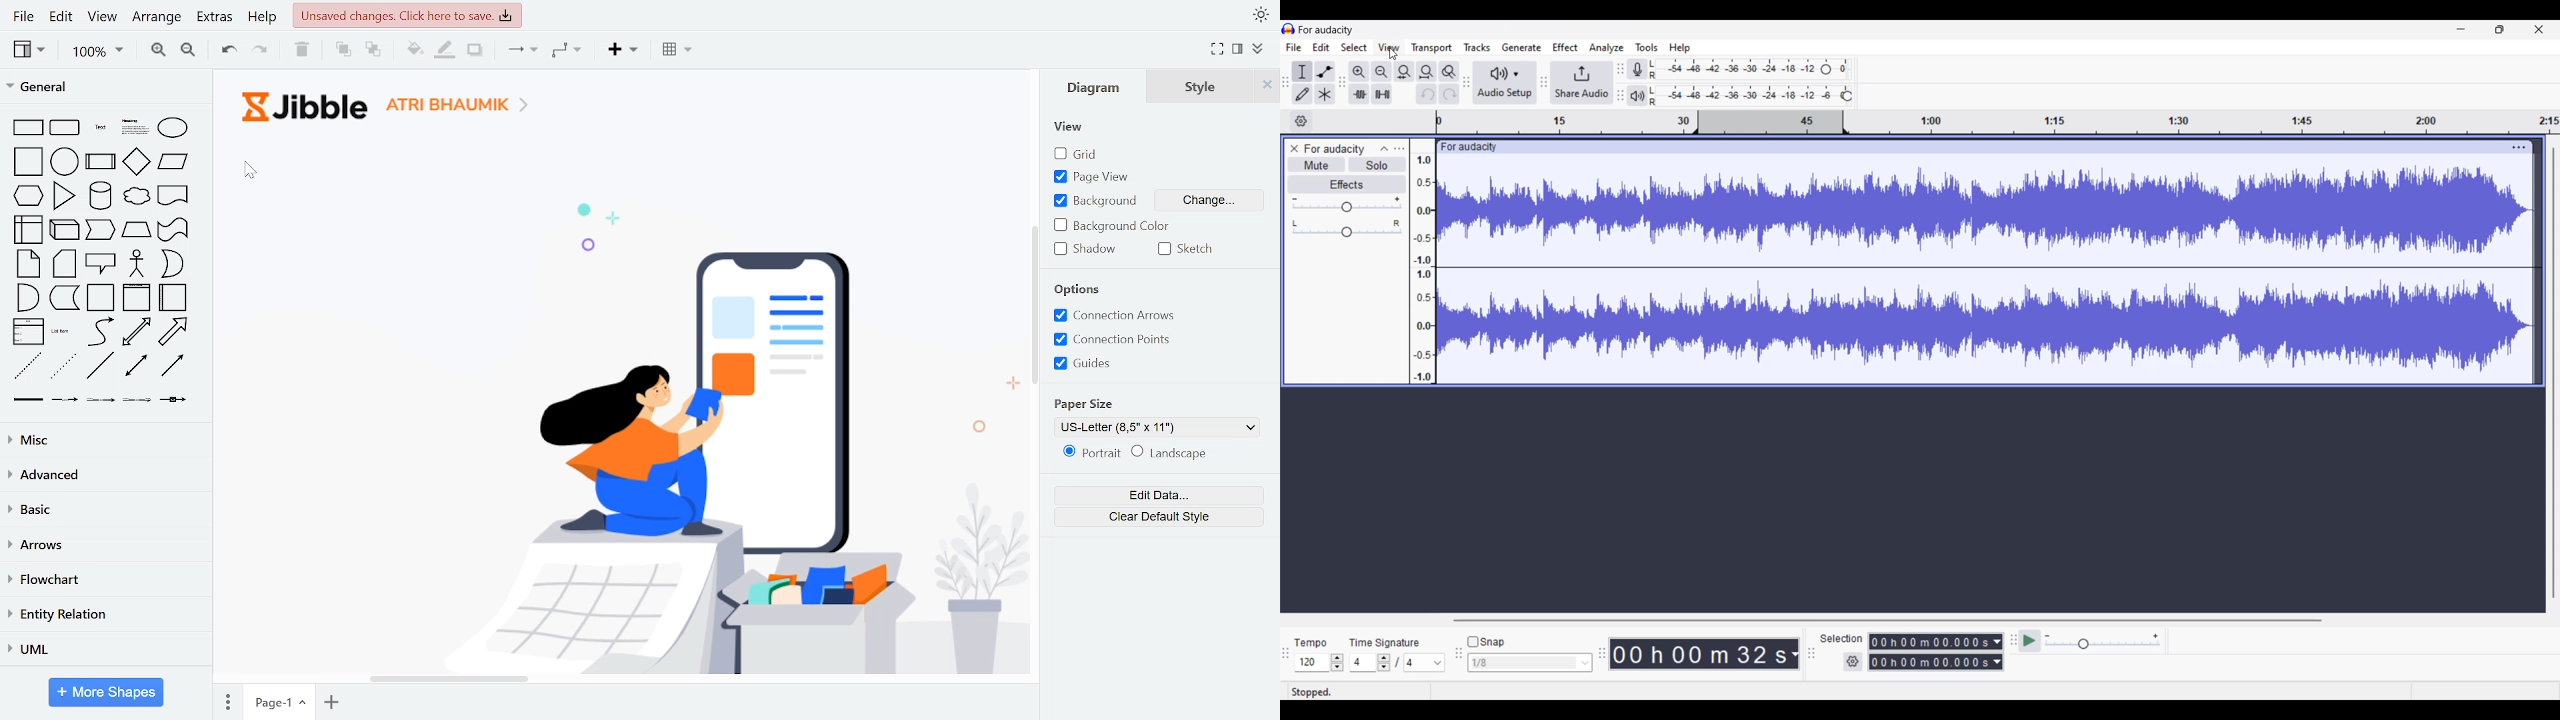 Image resolution: width=2576 pixels, height=728 pixels. Describe the element at coordinates (1449, 71) in the screenshot. I see `Zoom toggle` at that location.